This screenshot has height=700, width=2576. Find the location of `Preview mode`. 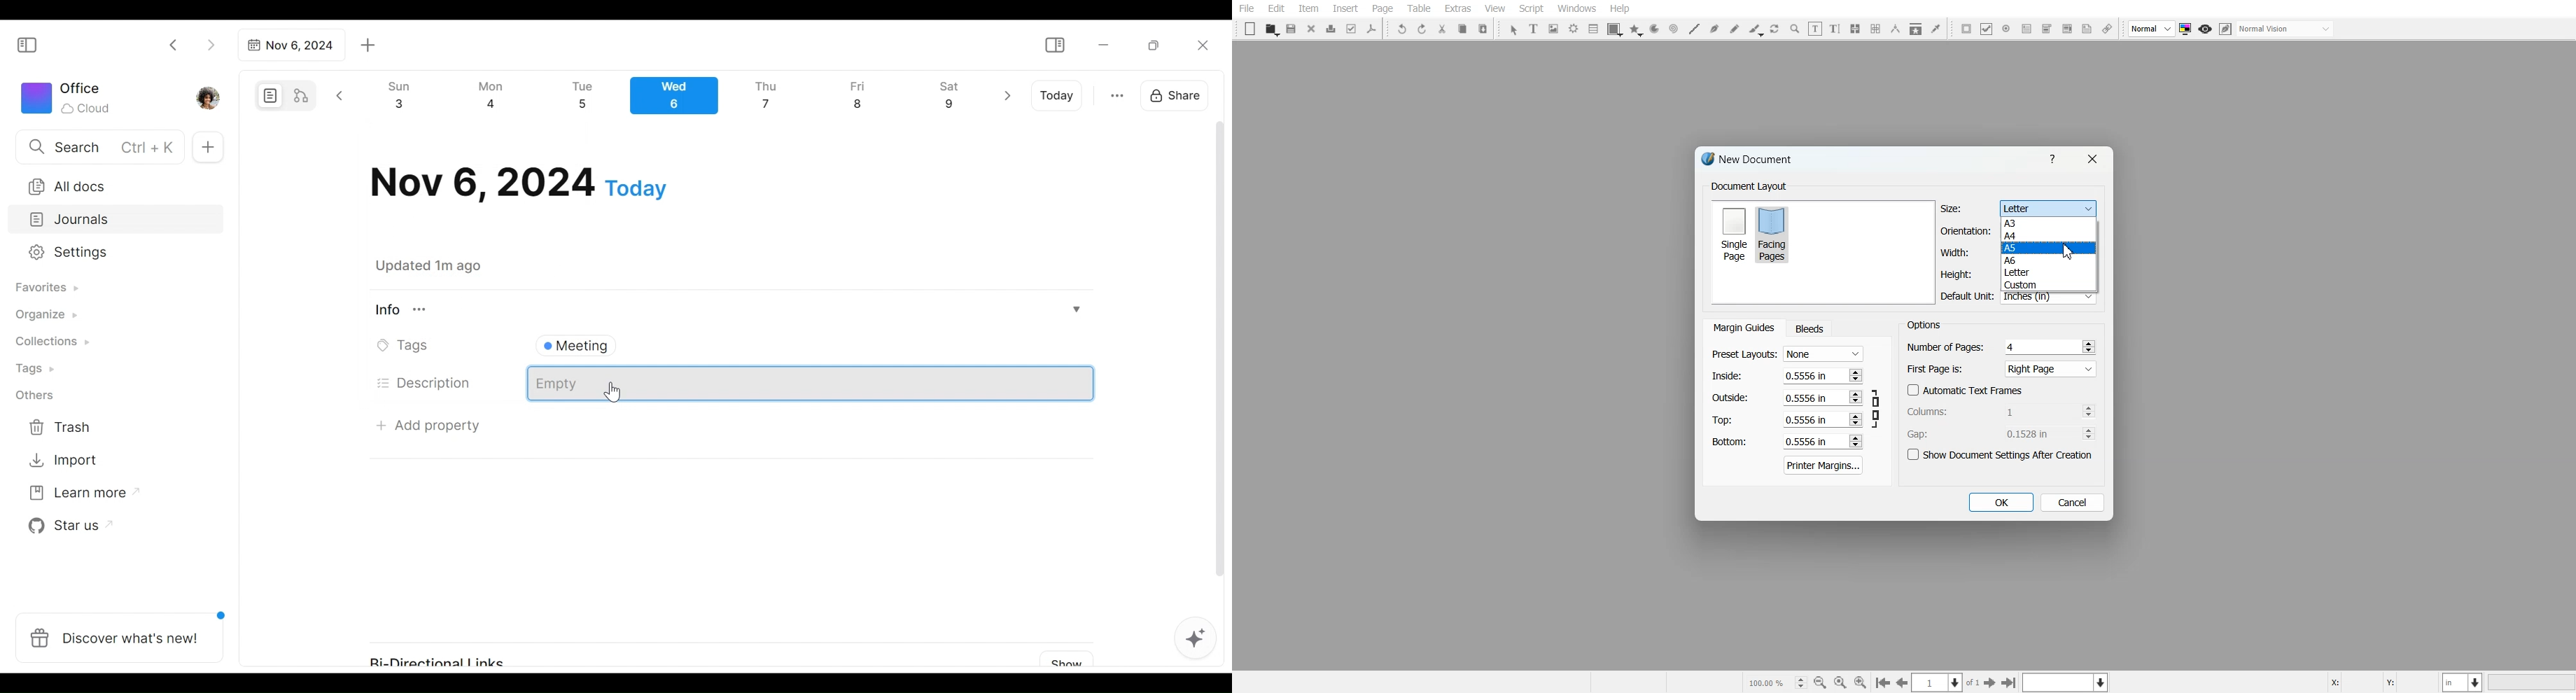

Preview mode is located at coordinates (2206, 29).